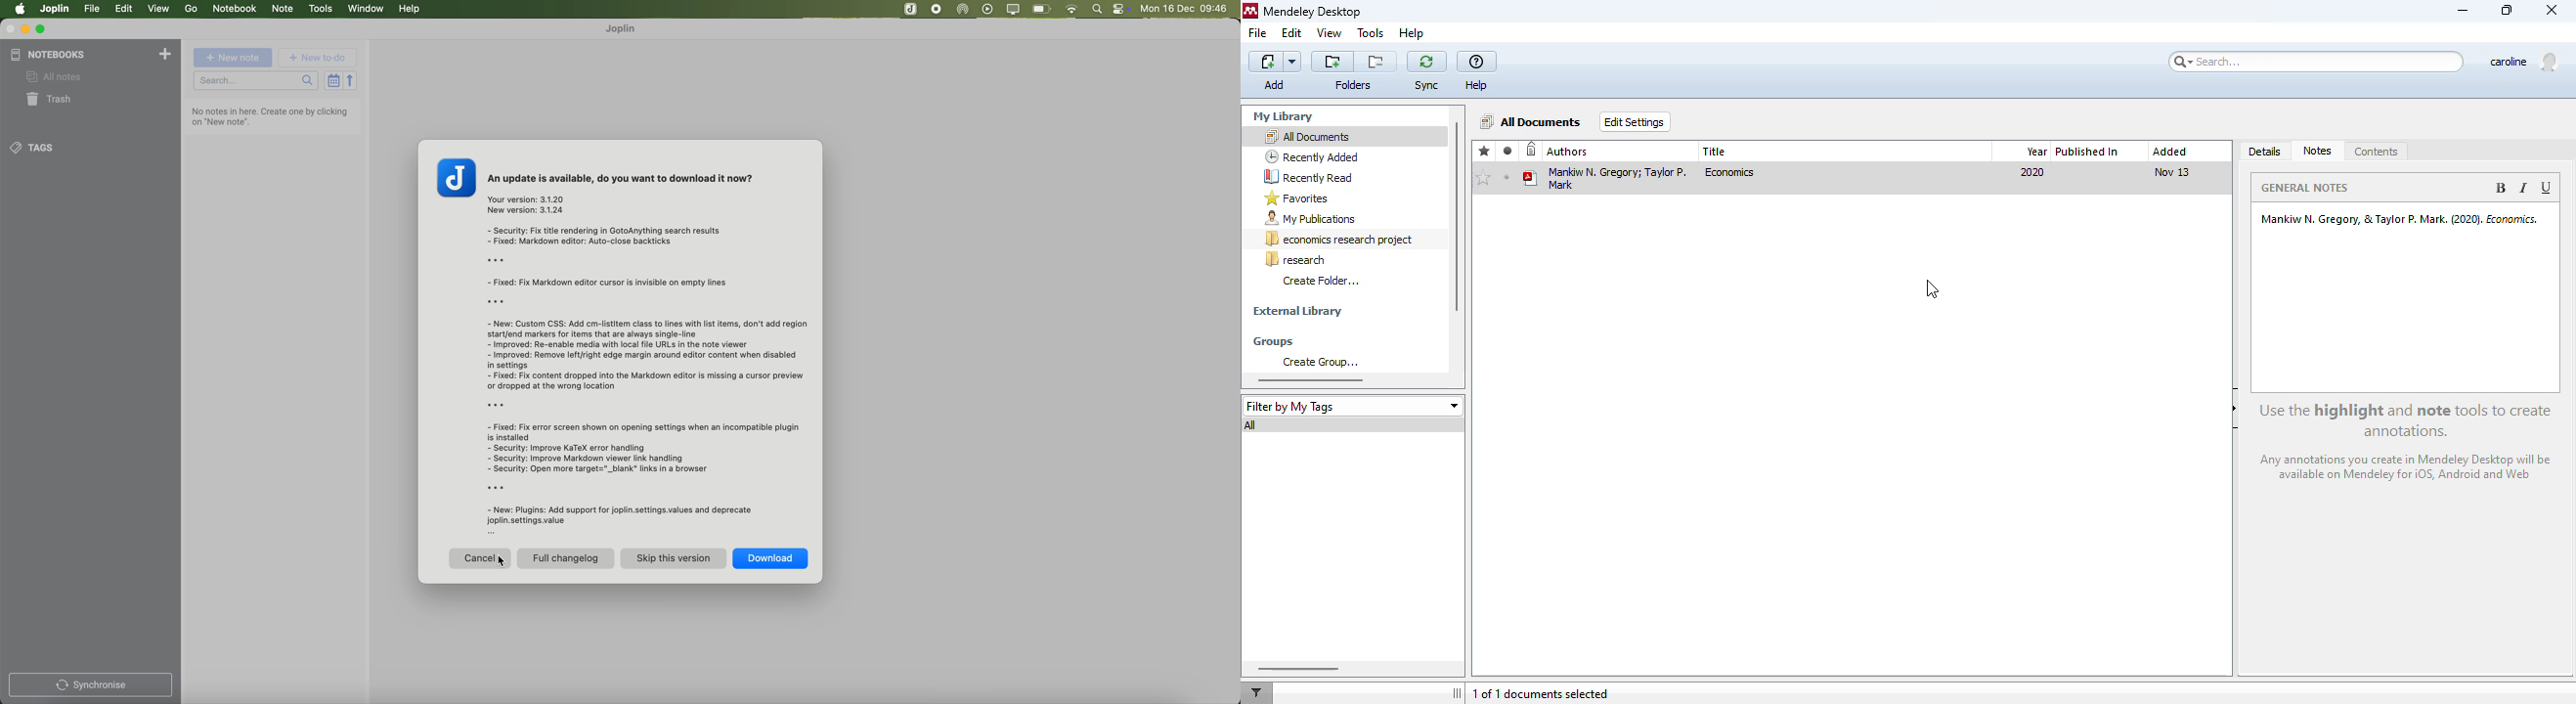 This screenshot has width=2576, height=728. I want to click on any annotations you create in Mendeley Desktop will be available on Mendeley for iOS, android and web., so click(2409, 469).